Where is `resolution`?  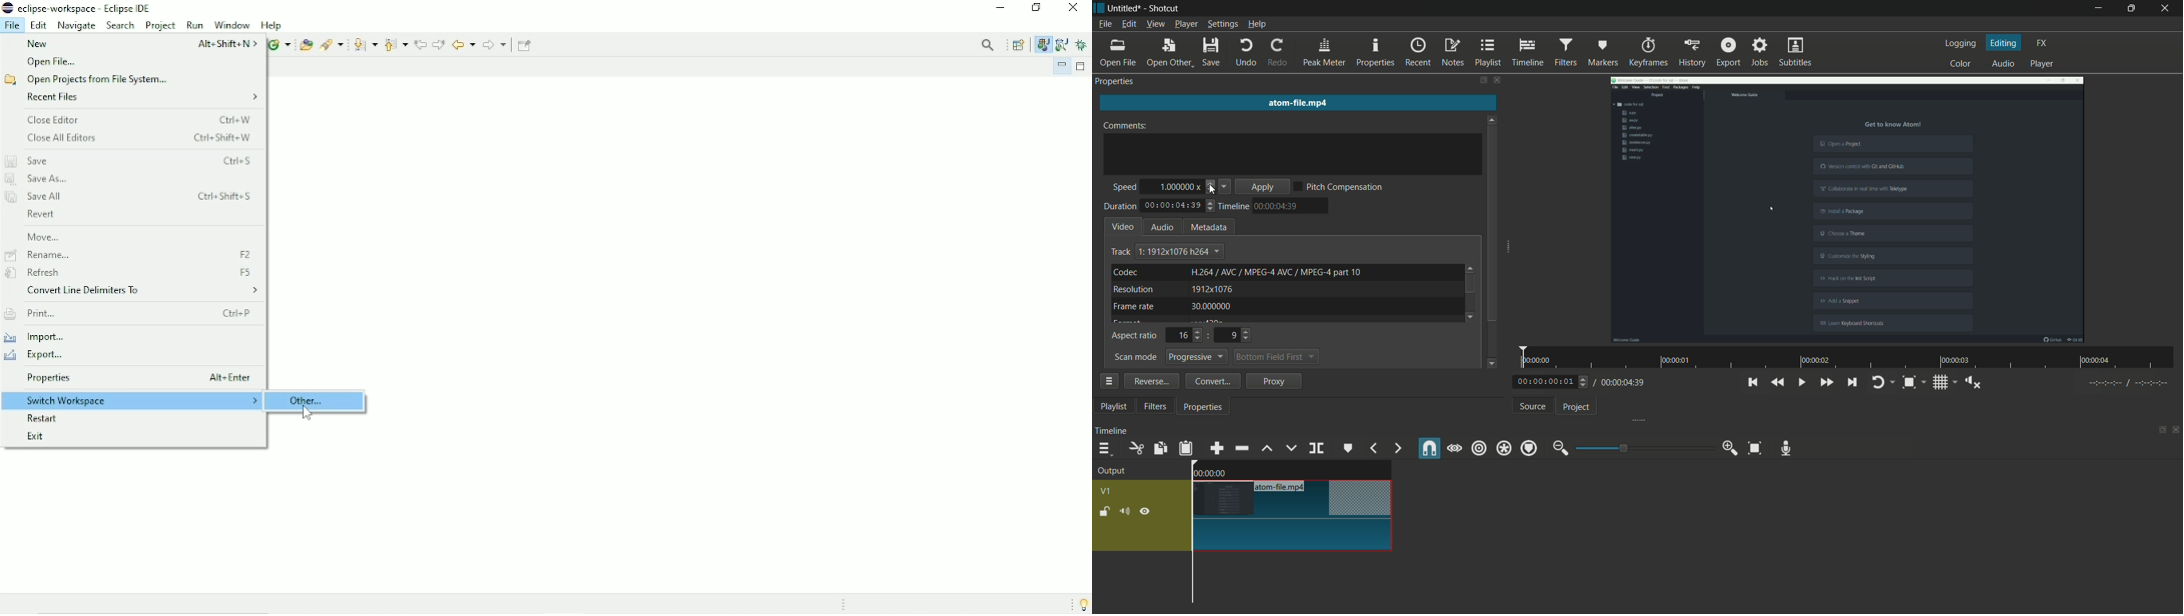
resolution is located at coordinates (1134, 290).